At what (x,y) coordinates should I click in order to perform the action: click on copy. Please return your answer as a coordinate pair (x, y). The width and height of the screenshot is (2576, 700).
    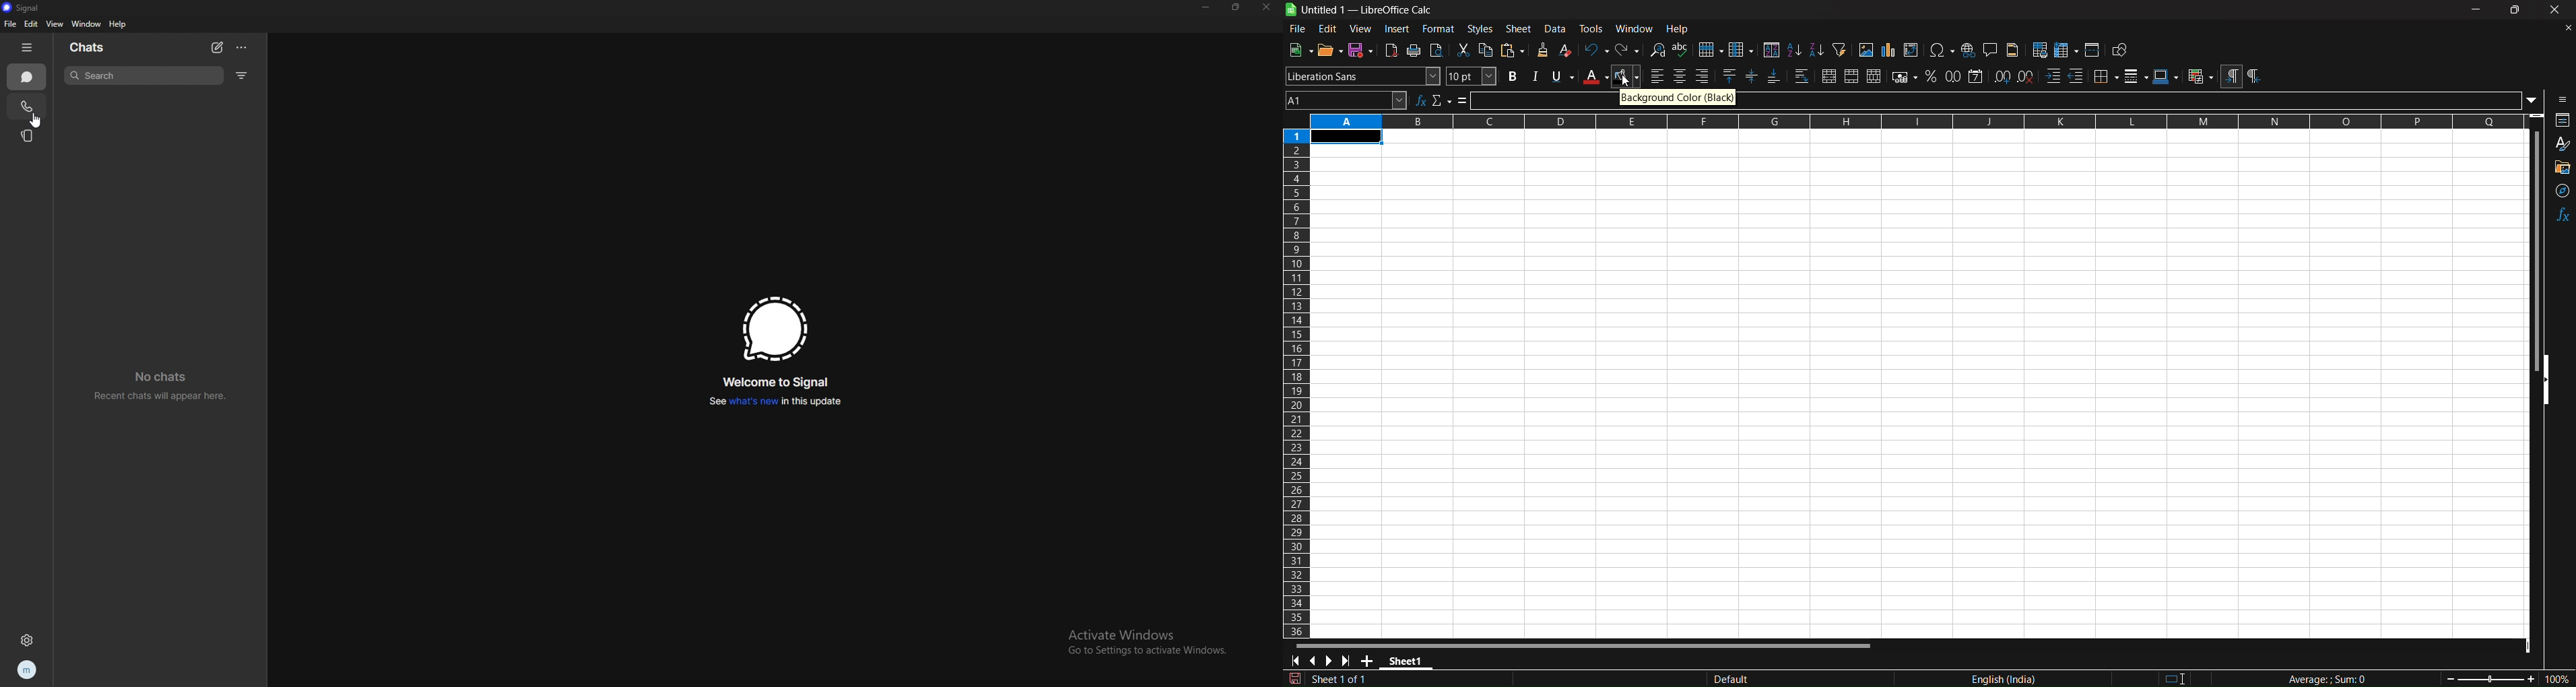
    Looking at the image, I should click on (1486, 49).